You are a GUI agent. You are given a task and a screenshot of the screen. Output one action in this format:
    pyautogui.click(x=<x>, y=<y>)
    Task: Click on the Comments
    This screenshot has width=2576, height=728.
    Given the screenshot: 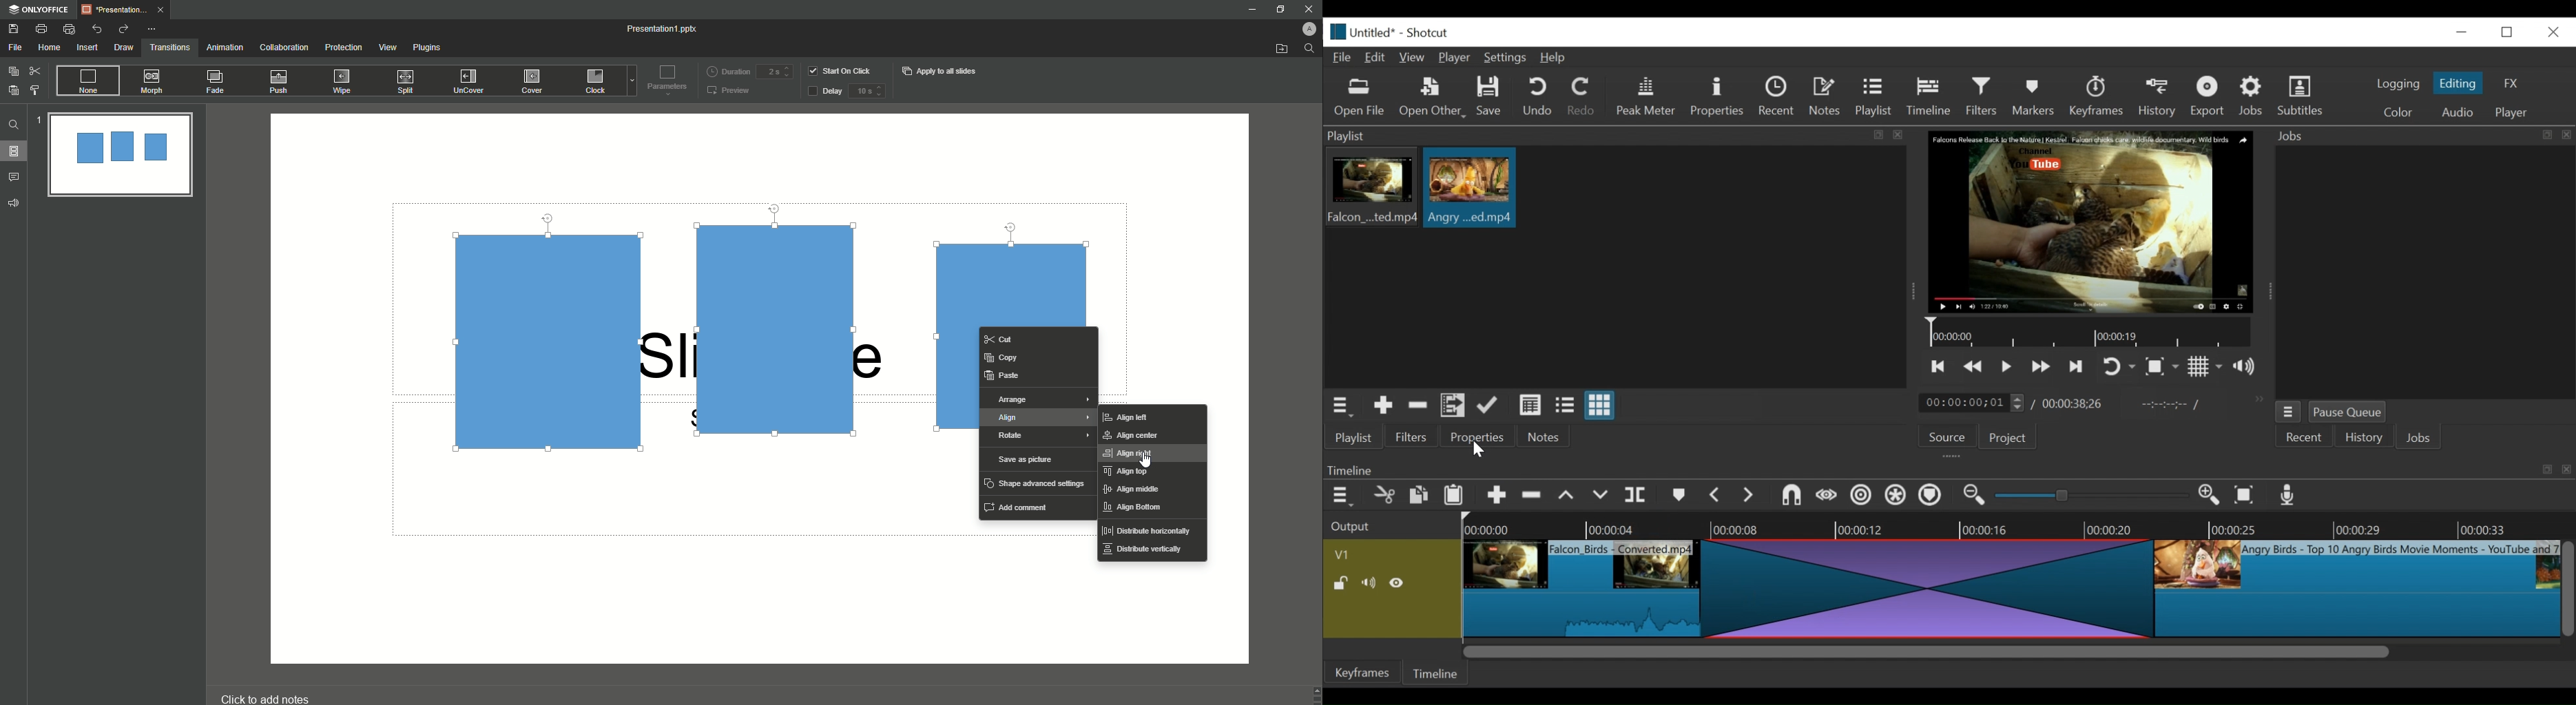 What is the action you would take?
    pyautogui.click(x=17, y=176)
    